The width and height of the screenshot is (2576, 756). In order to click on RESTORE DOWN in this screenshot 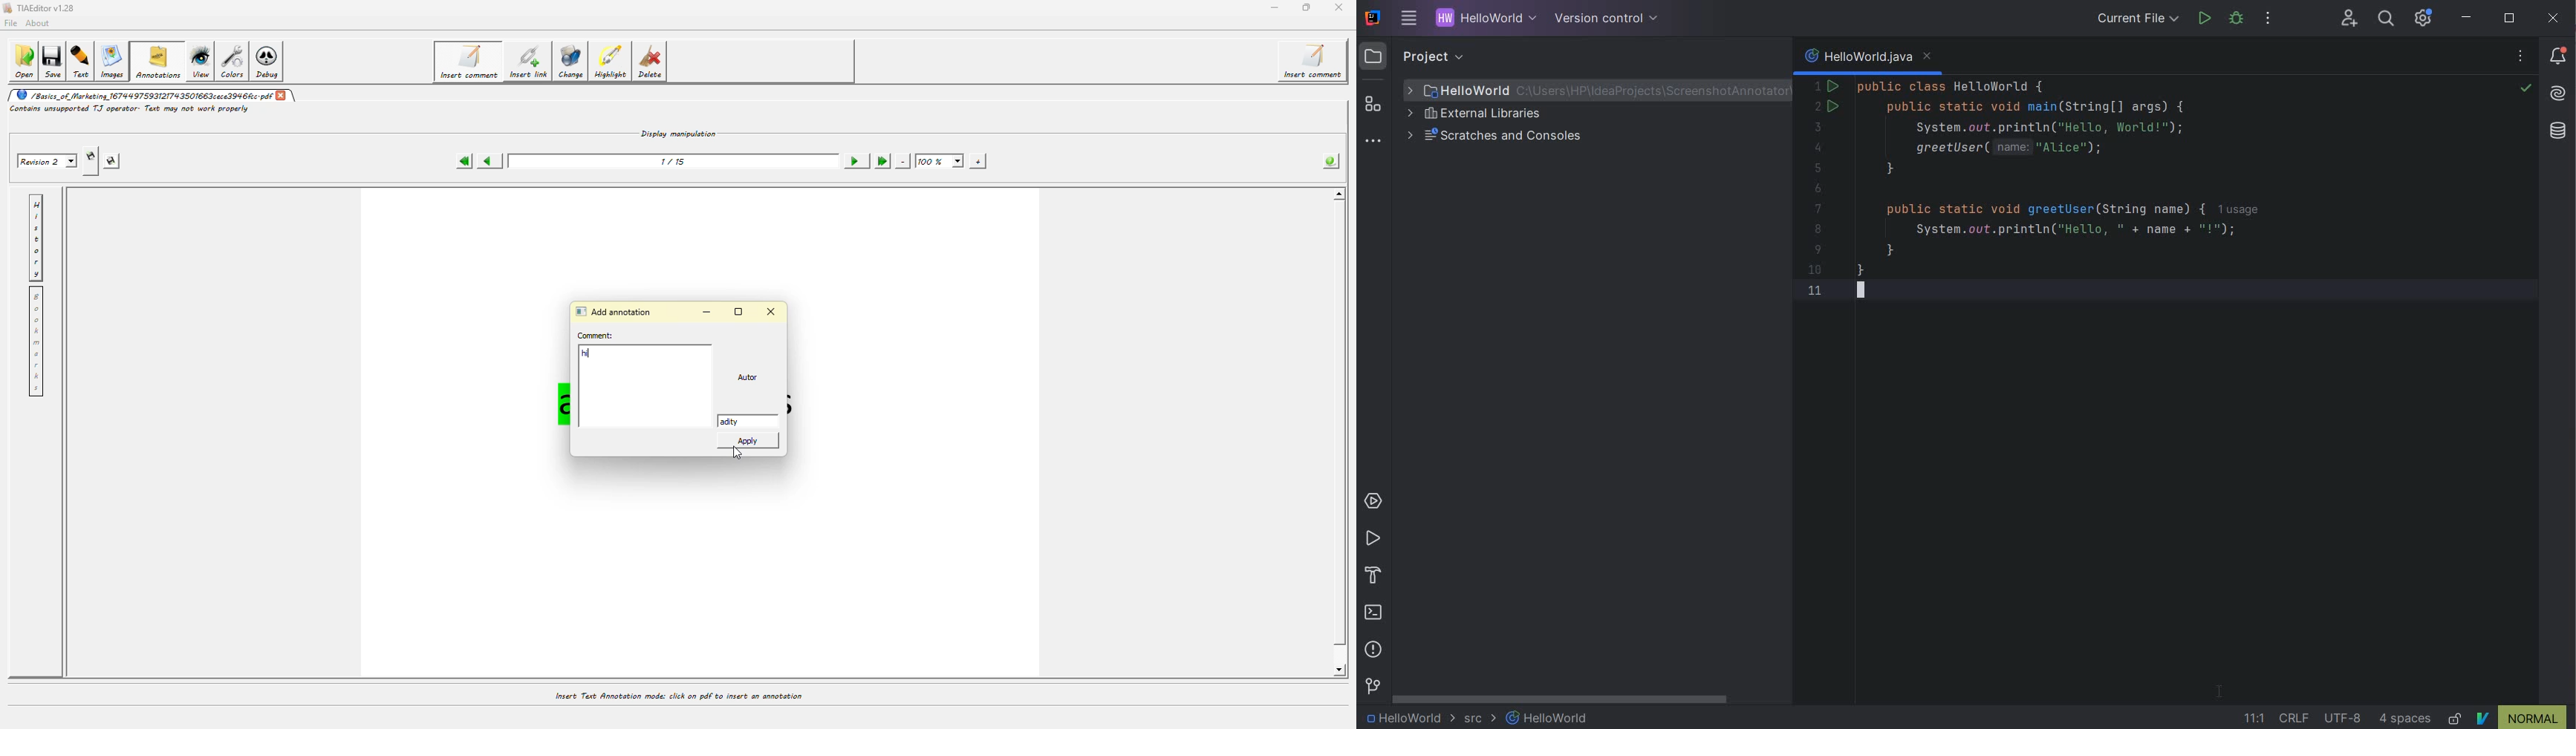, I will do `click(2509, 20)`.